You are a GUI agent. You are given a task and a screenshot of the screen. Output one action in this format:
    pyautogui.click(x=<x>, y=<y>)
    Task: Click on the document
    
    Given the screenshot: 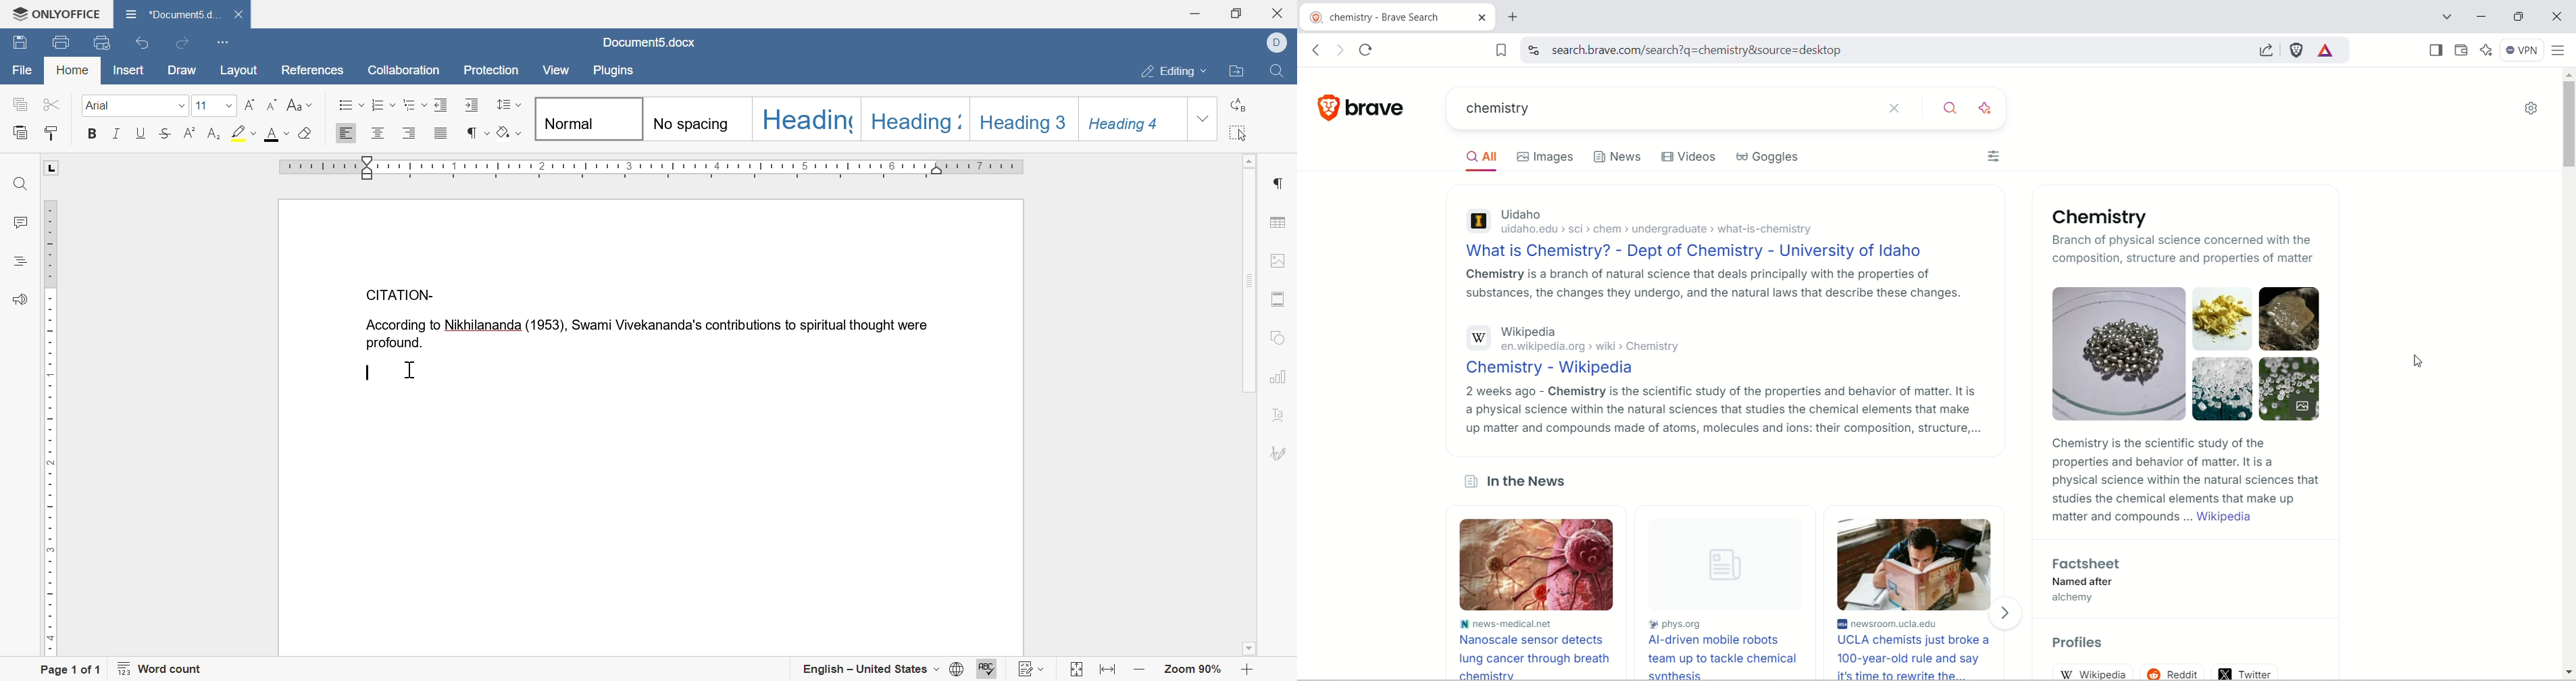 What is the action you would take?
    pyautogui.click(x=174, y=13)
    